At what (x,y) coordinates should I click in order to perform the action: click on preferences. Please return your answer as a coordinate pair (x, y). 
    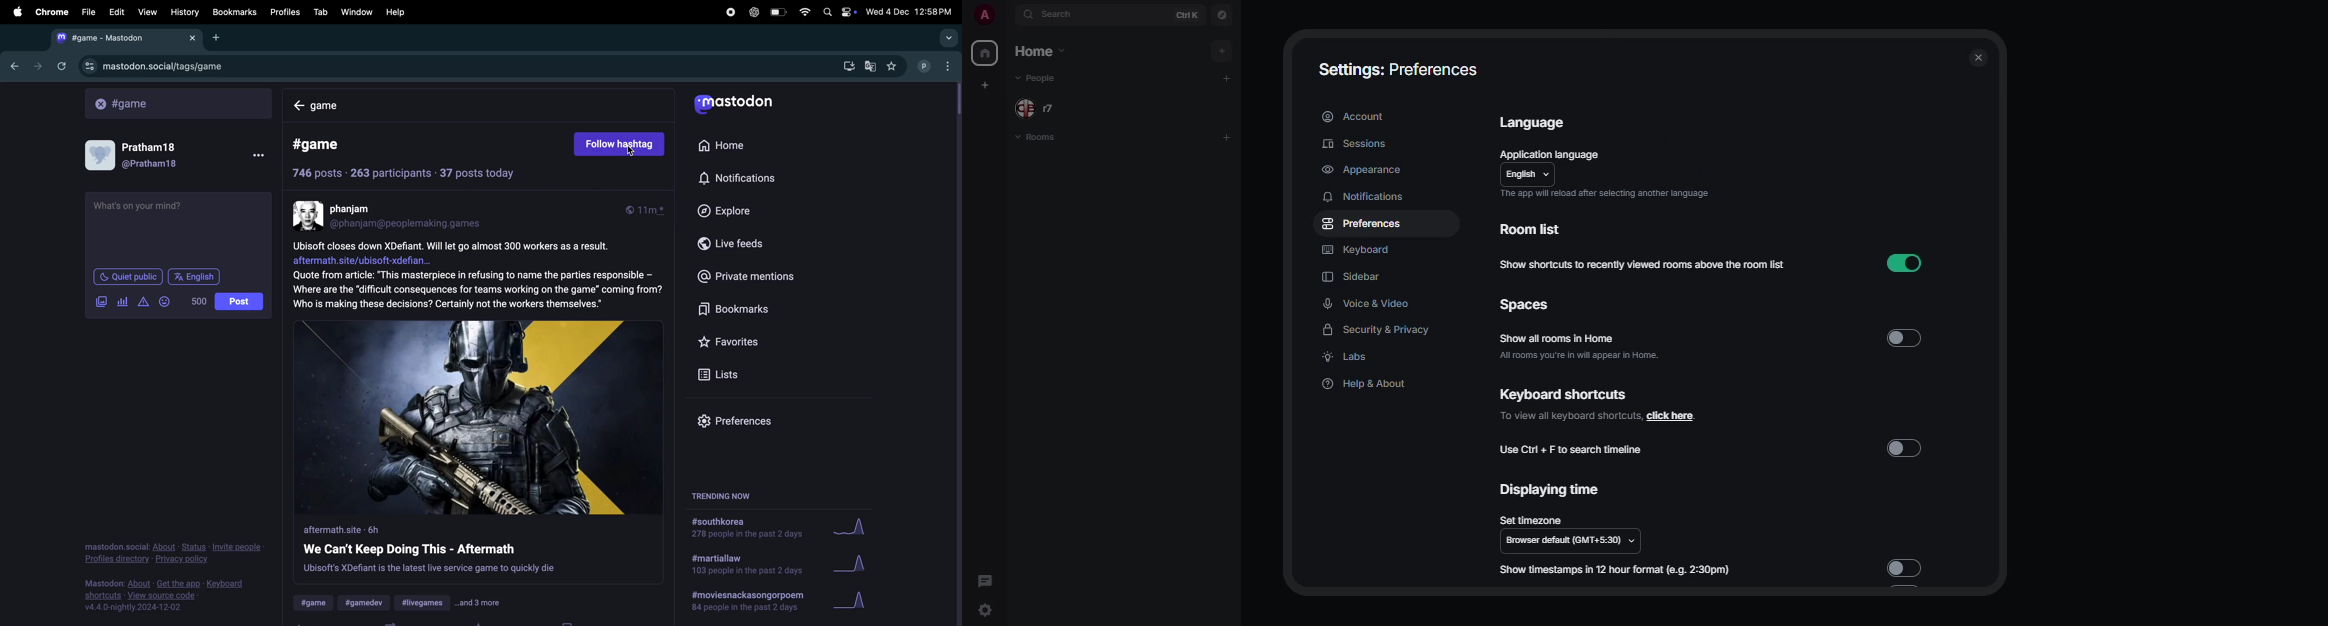
    Looking at the image, I should click on (1364, 226).